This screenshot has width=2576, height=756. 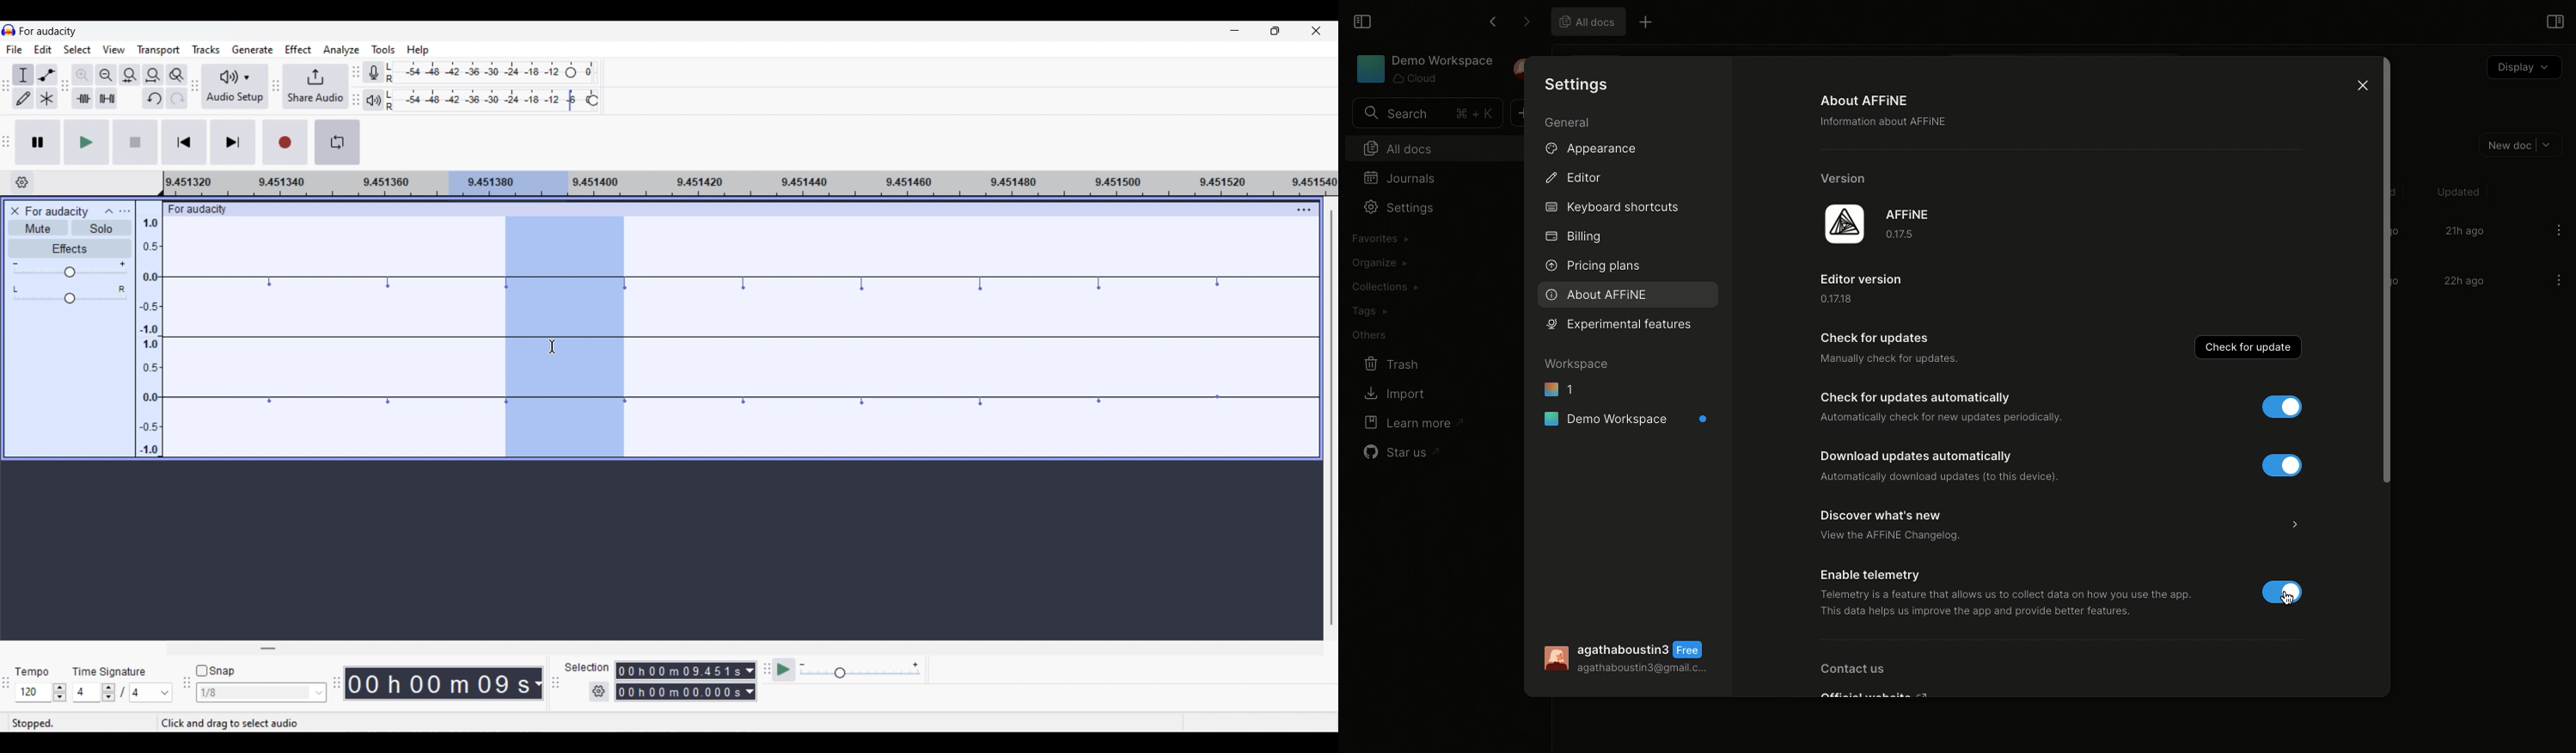 I want to click on Edit version, so click(x=1869, y=287).